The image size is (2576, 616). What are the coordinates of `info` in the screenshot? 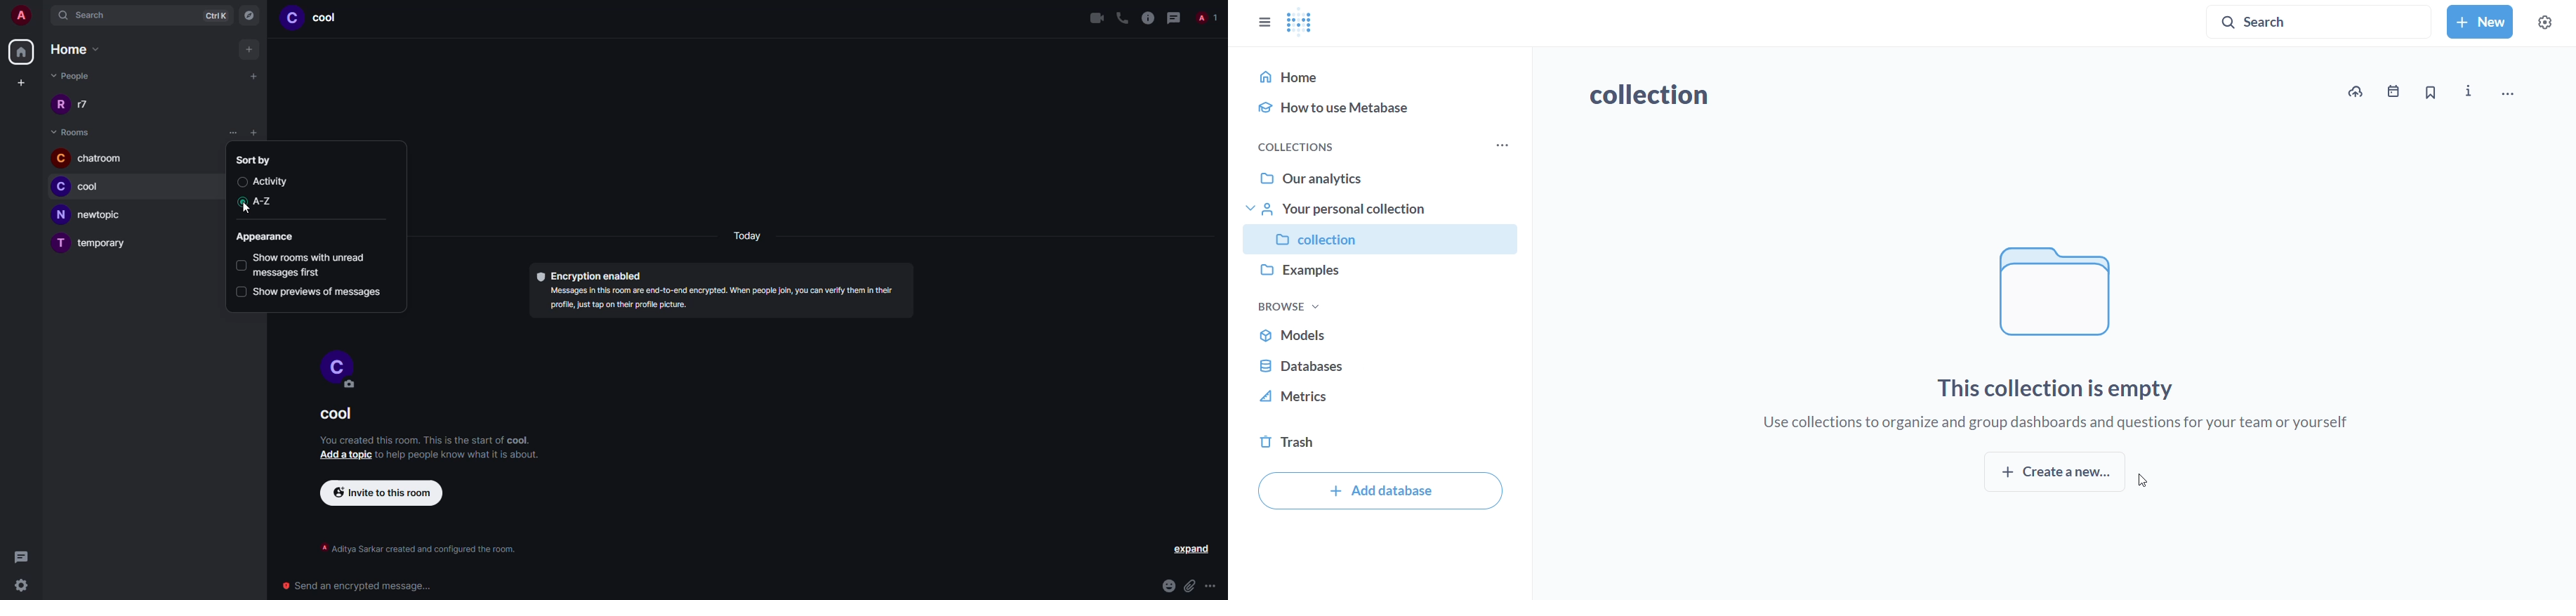 It's located at (728, 301).